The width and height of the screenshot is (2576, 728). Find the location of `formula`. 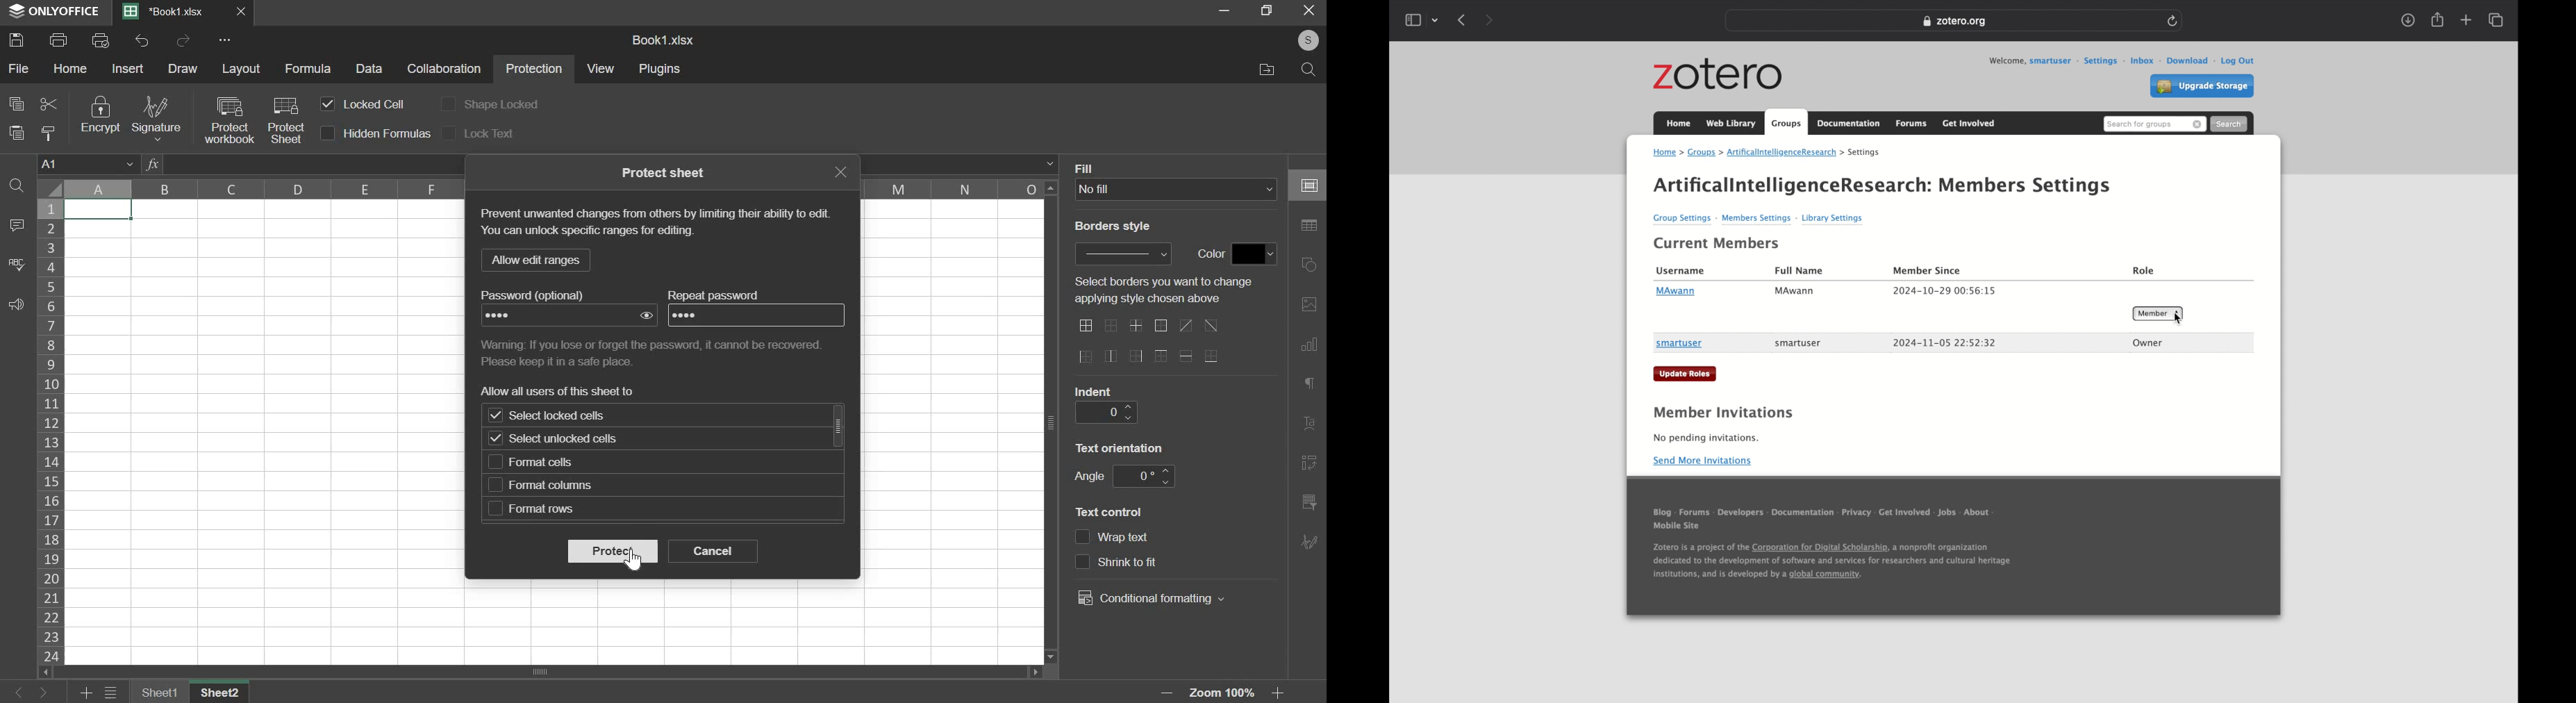

formula is located at coordinates (308, 69).